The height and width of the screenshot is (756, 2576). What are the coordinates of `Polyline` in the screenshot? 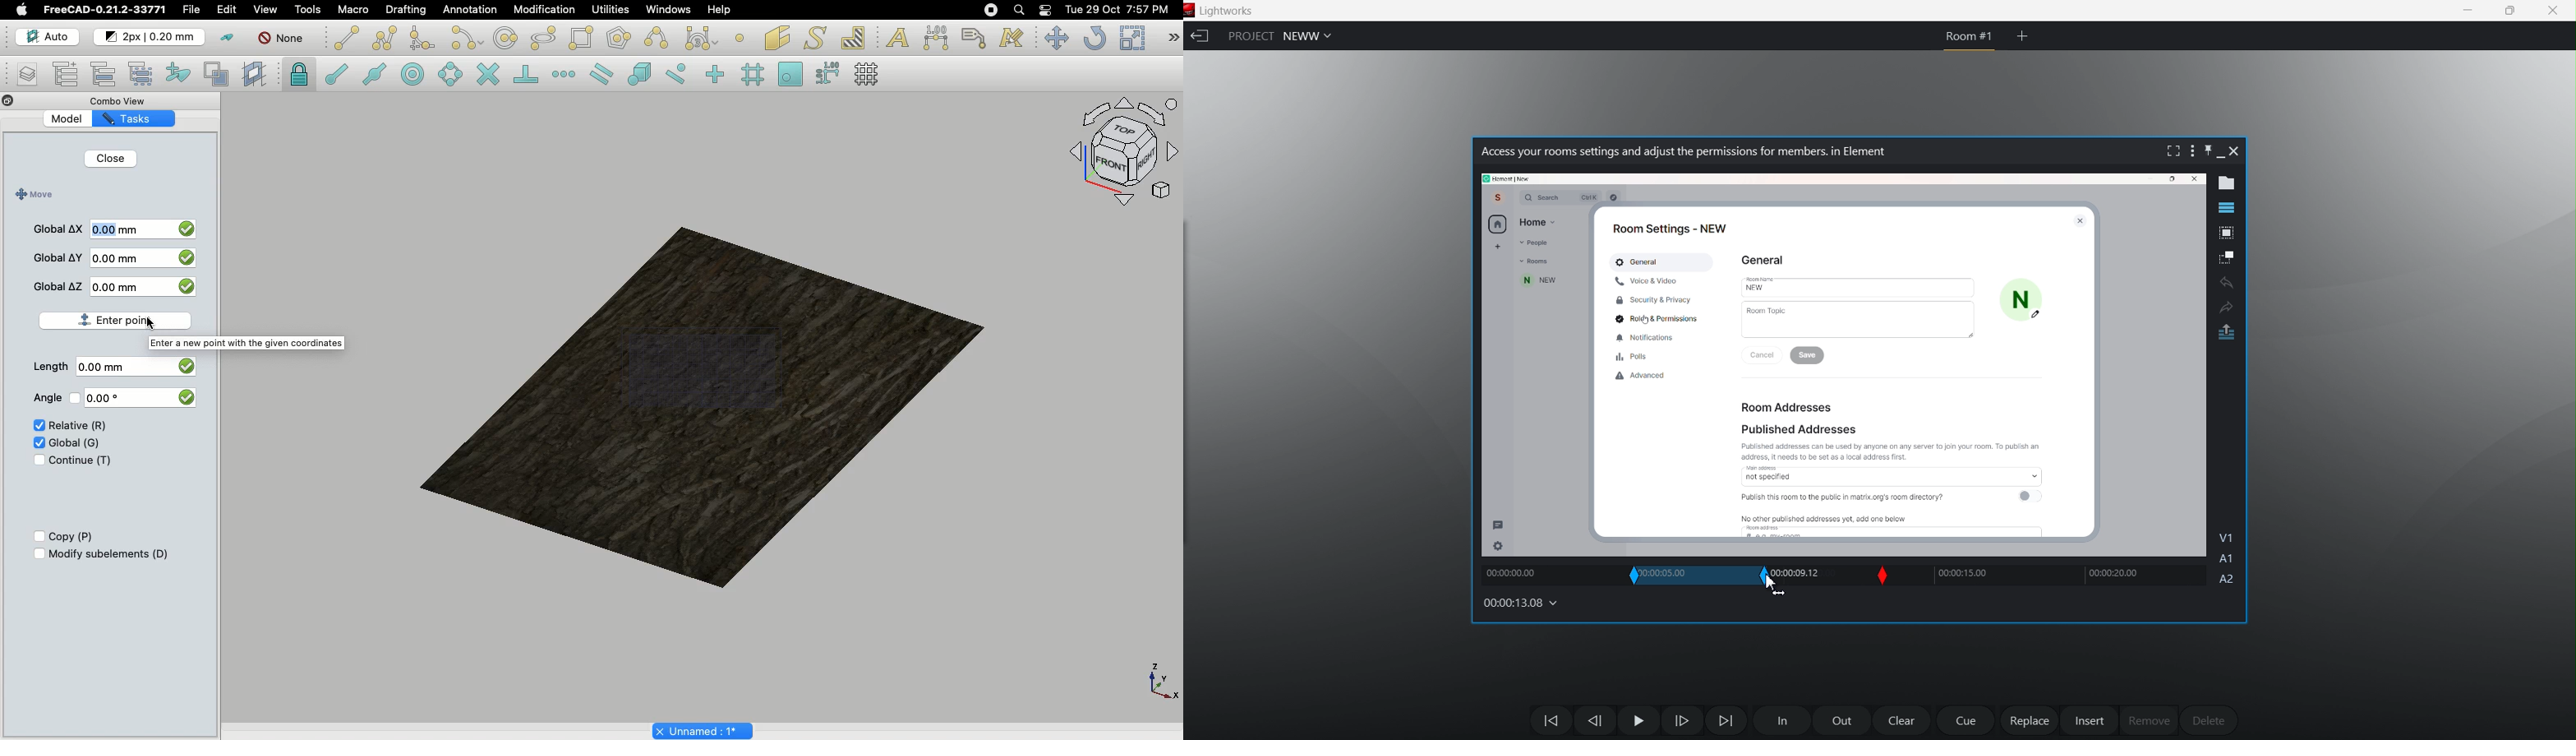 It's located at (385, 38).